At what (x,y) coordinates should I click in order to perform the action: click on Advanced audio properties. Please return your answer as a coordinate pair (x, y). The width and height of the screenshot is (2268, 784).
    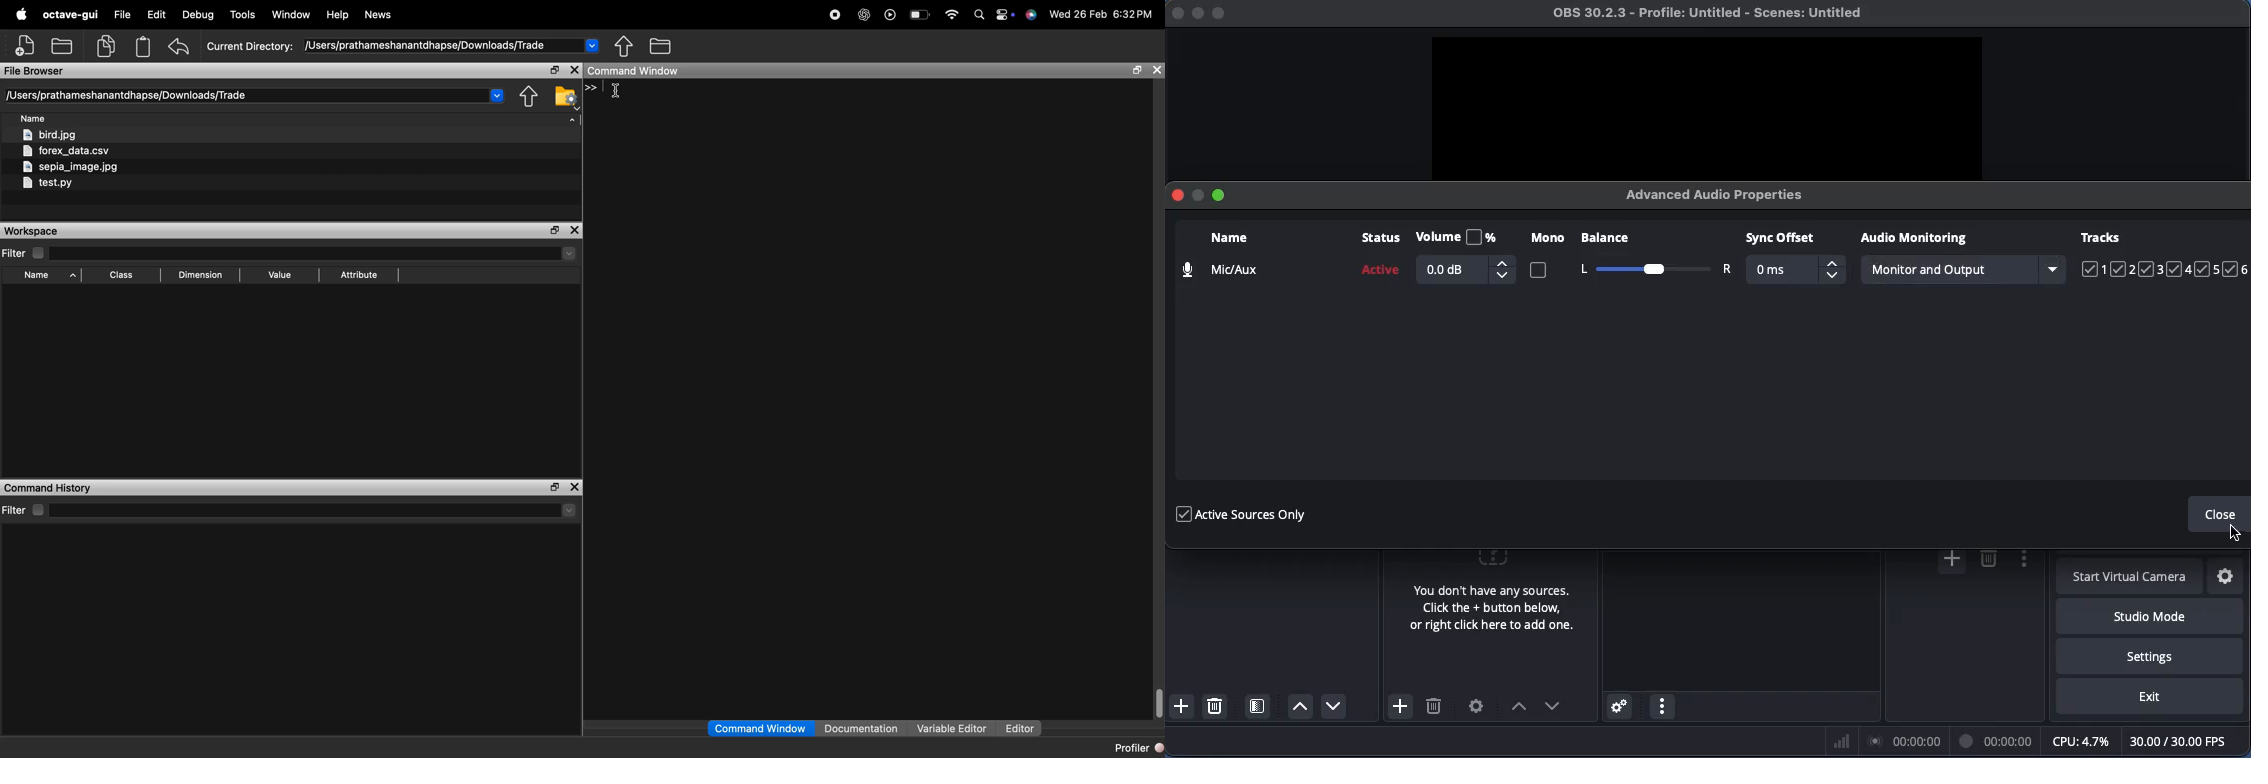
    Looking at the image, I should click on (1720, 194).